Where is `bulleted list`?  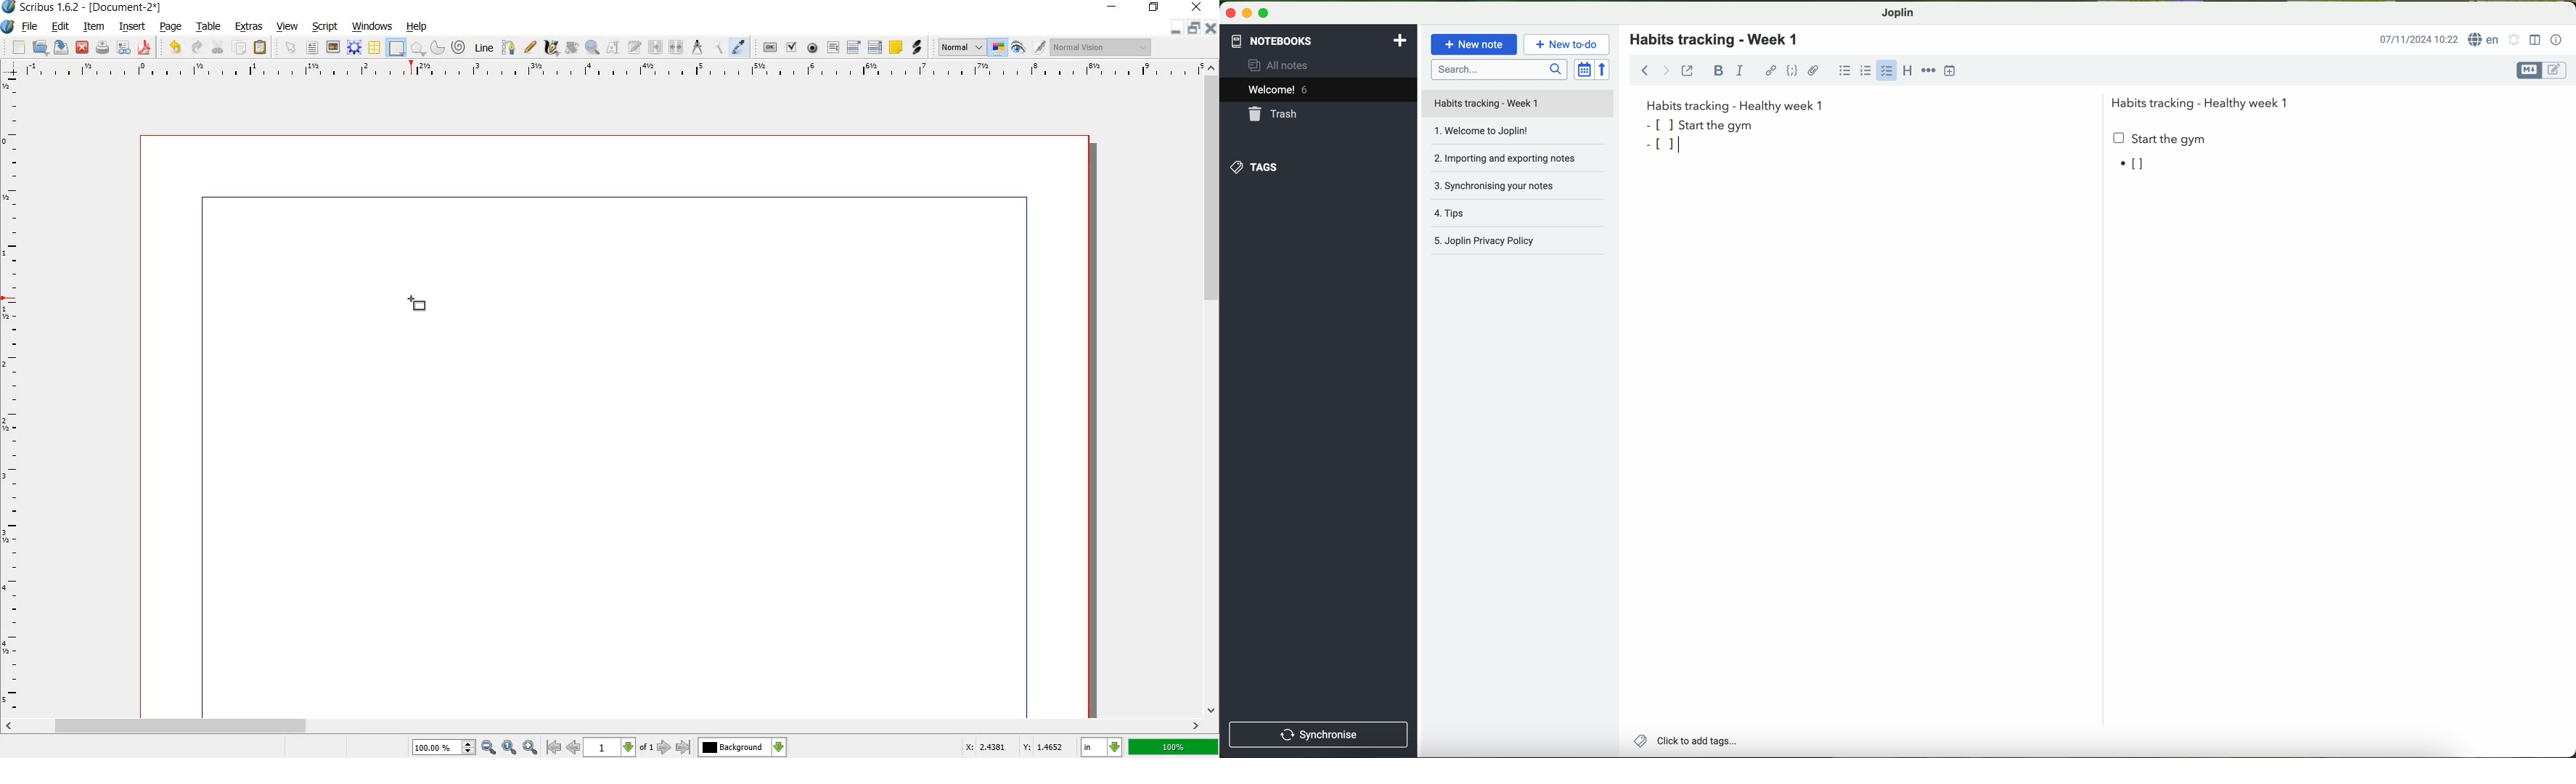
bulleted list is located at coordinates (1845, 70).